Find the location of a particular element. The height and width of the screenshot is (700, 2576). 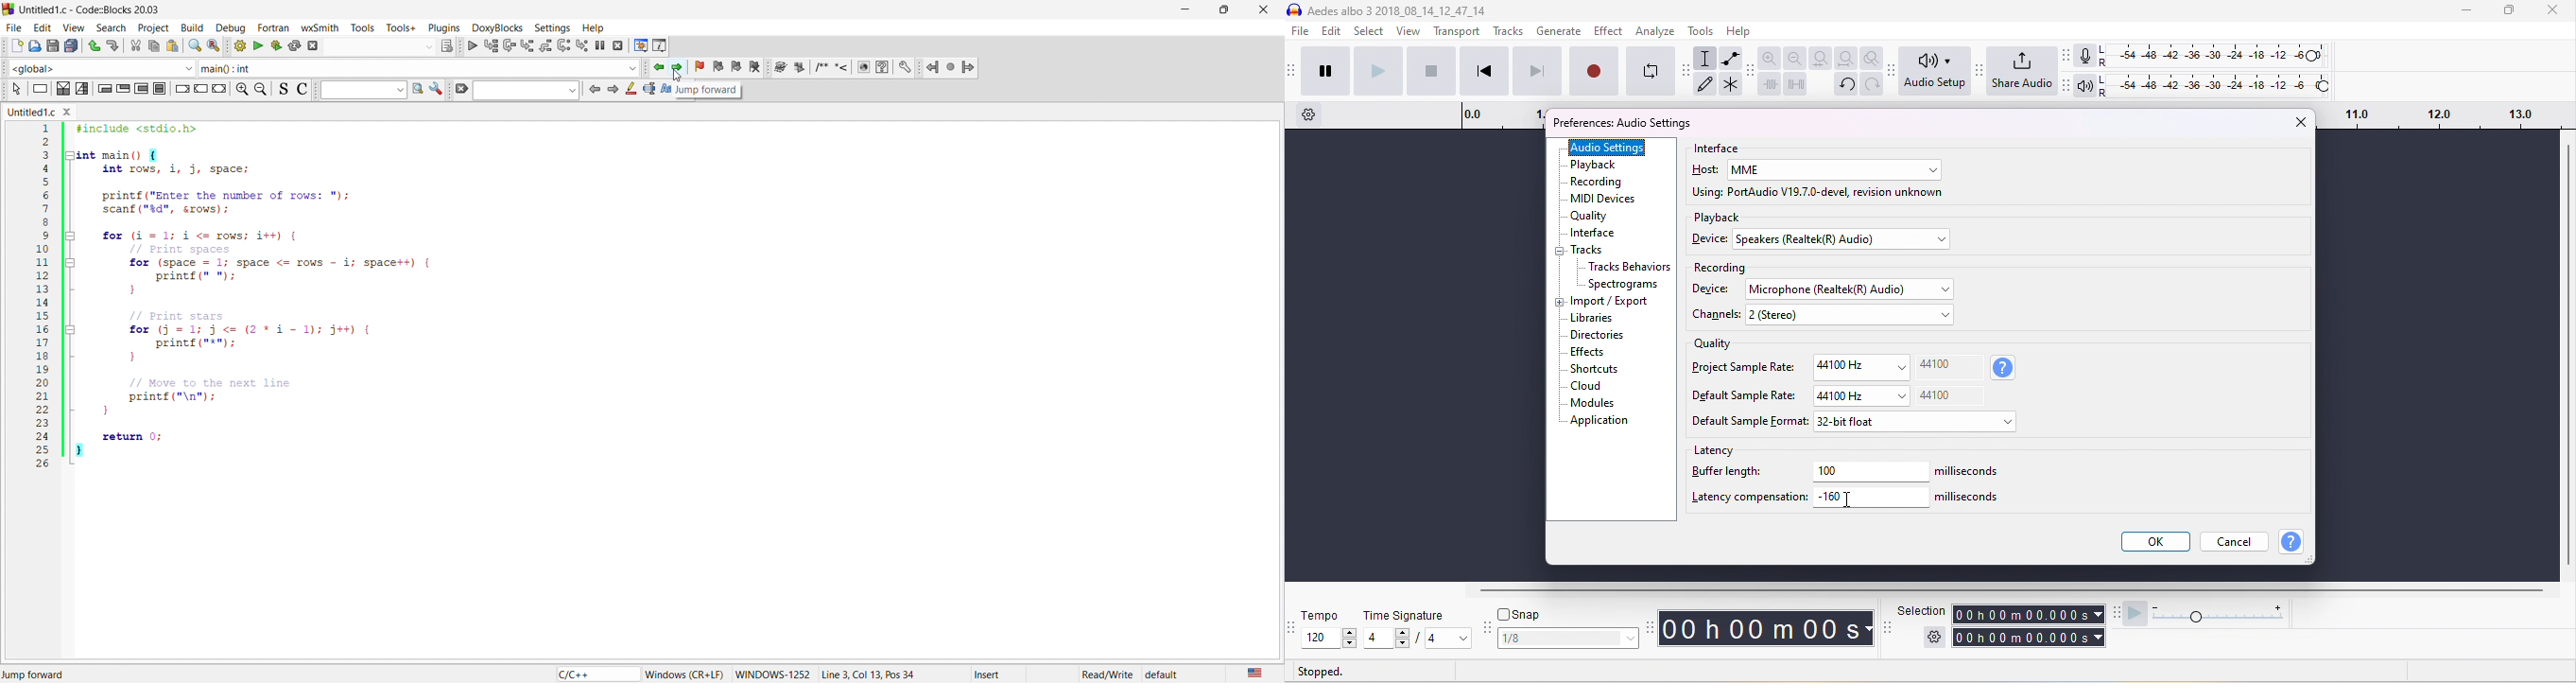

copy is located at coordinates (151, 47).